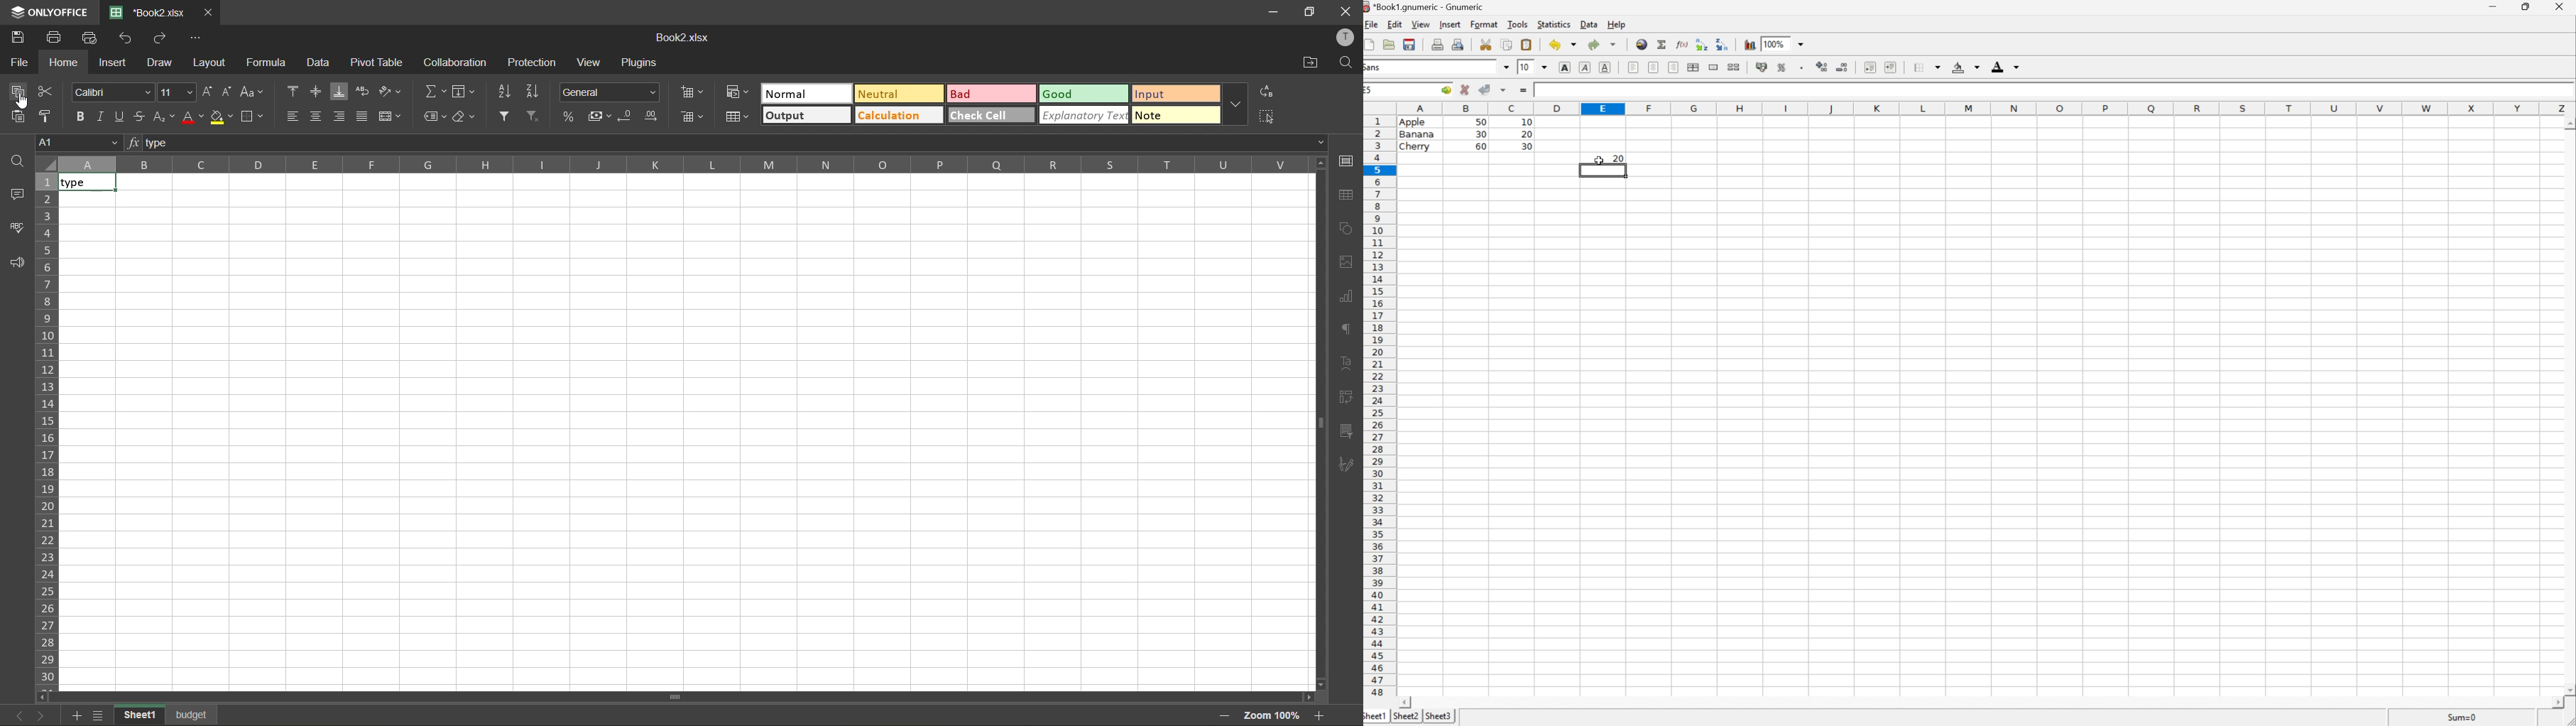 Image resolution: width=2576 pixels, height=728 pixels. I want to click on edit, so click(1394, 24).